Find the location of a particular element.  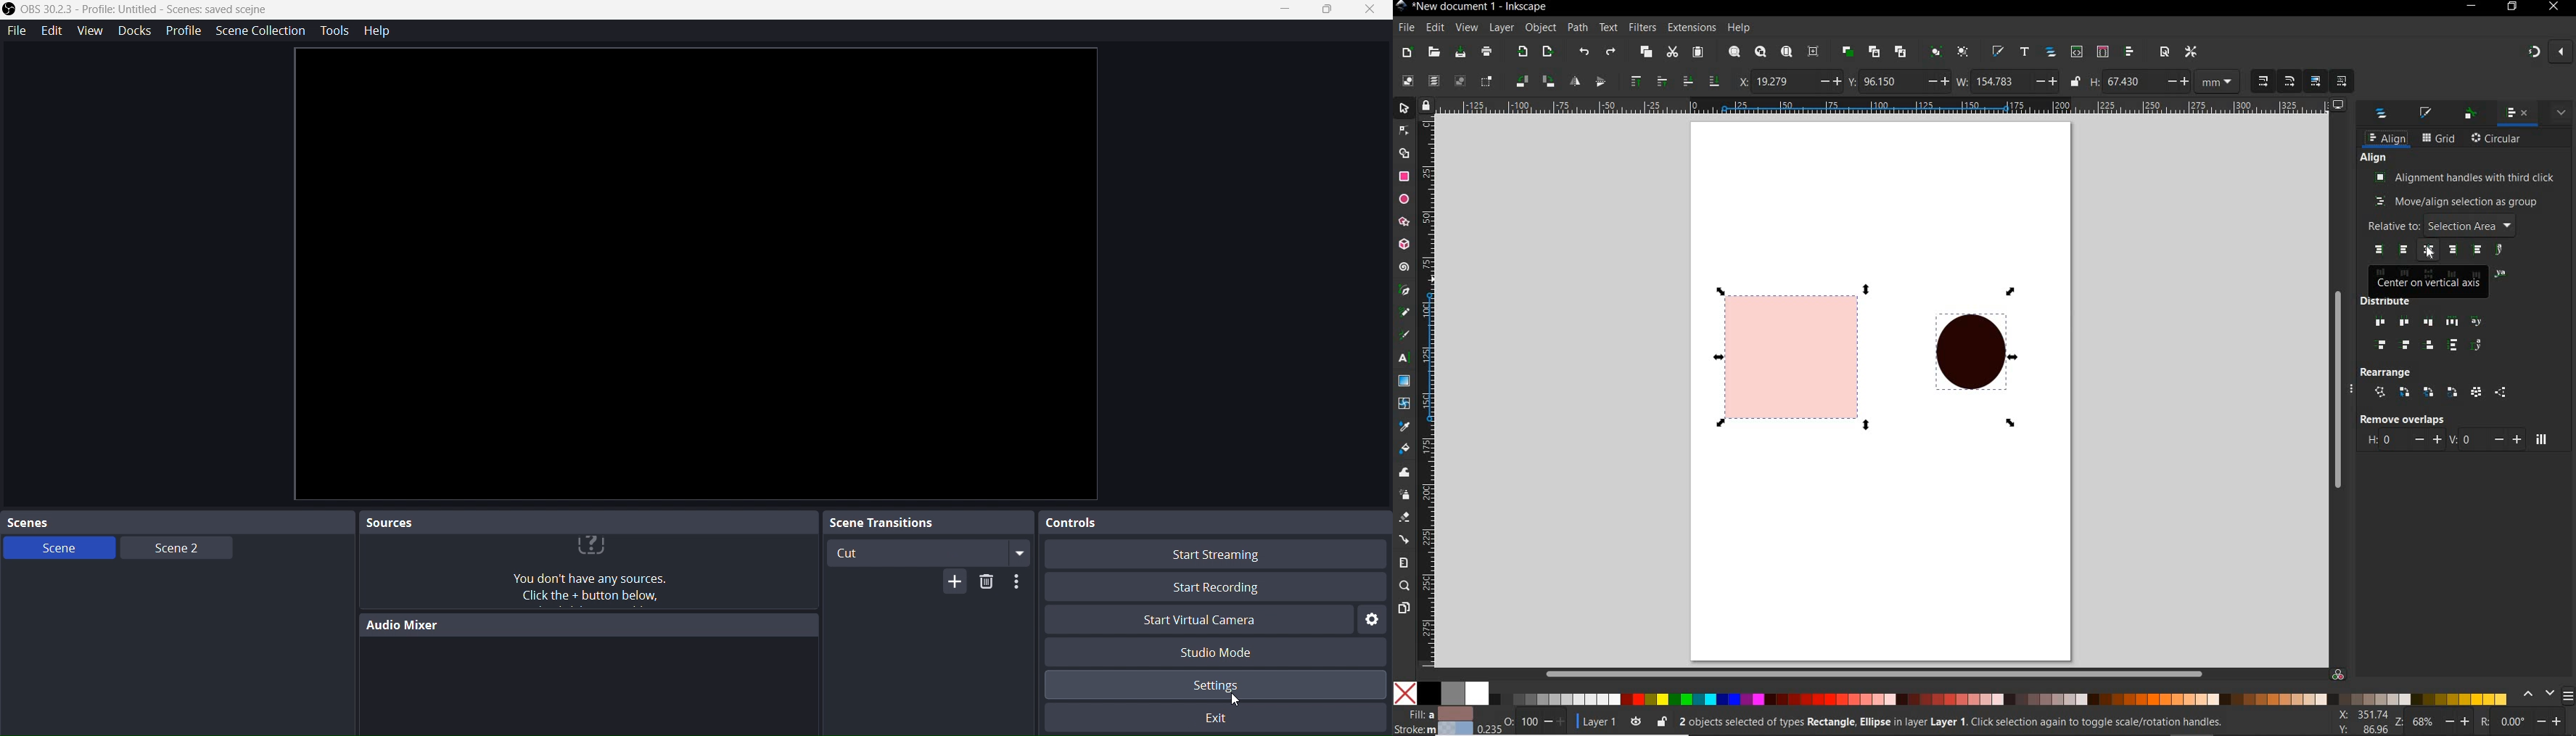

Cut is located at coordinates (928, 553).